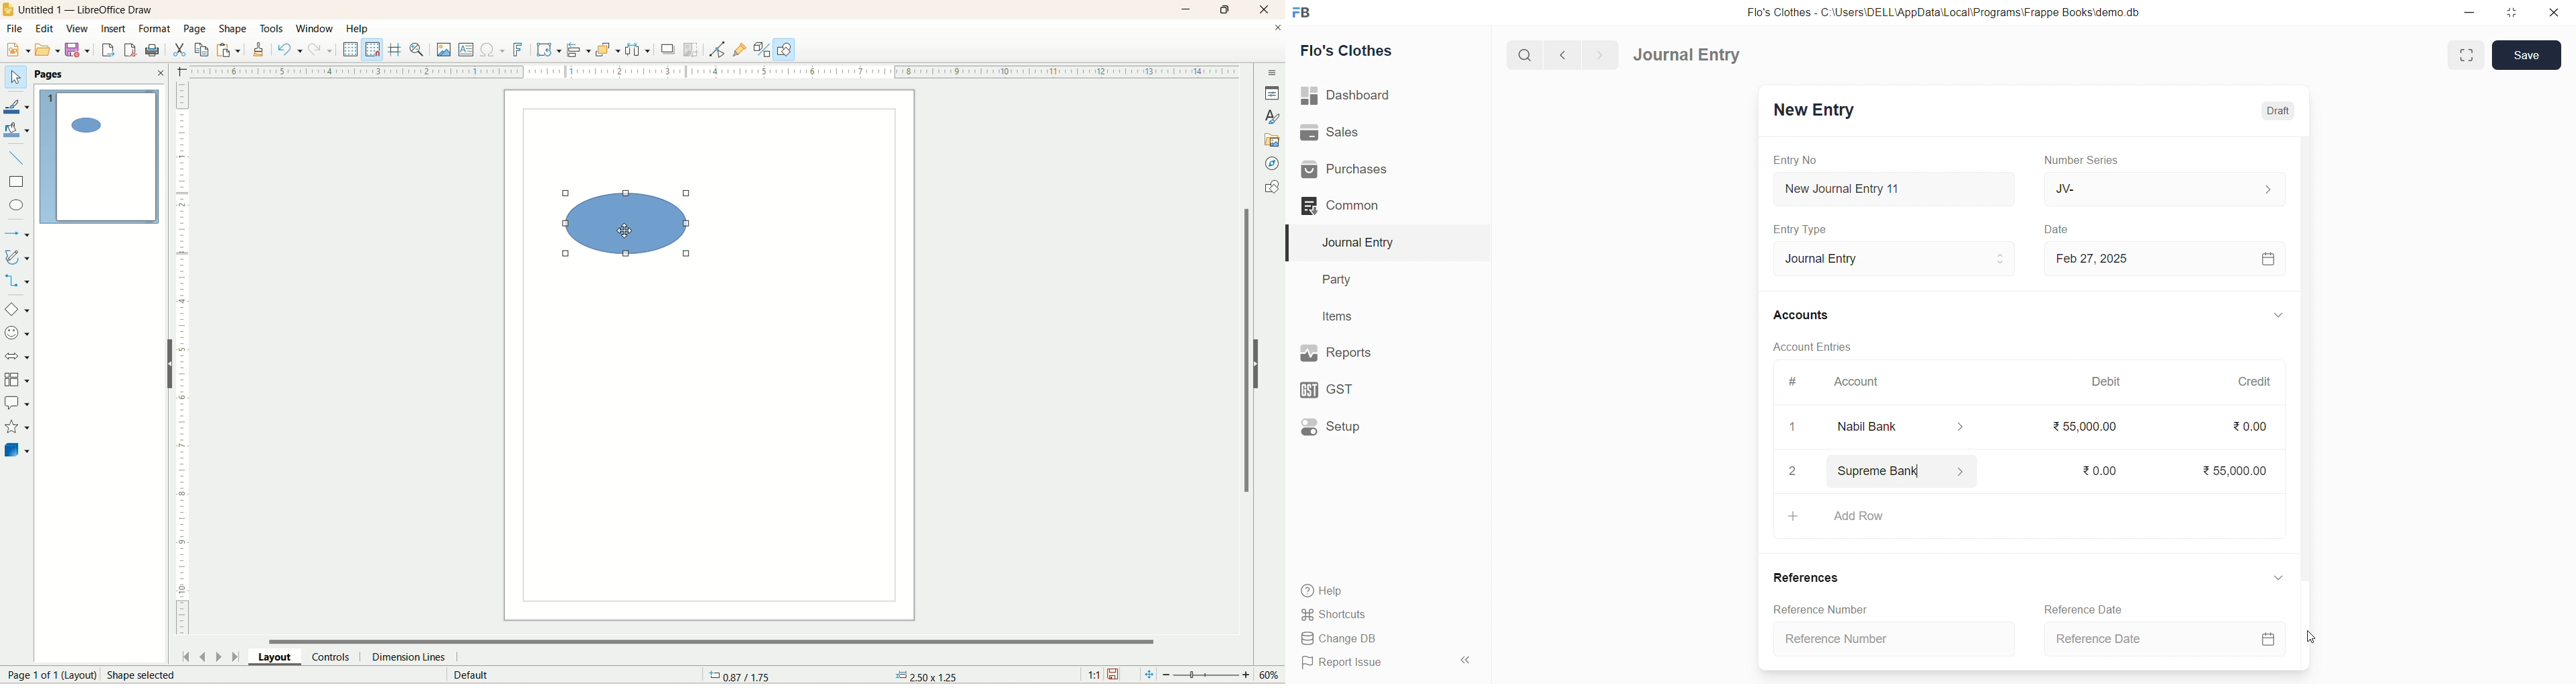 The image size is (2576, 700). I want to click on Save, so click(2527, 55).